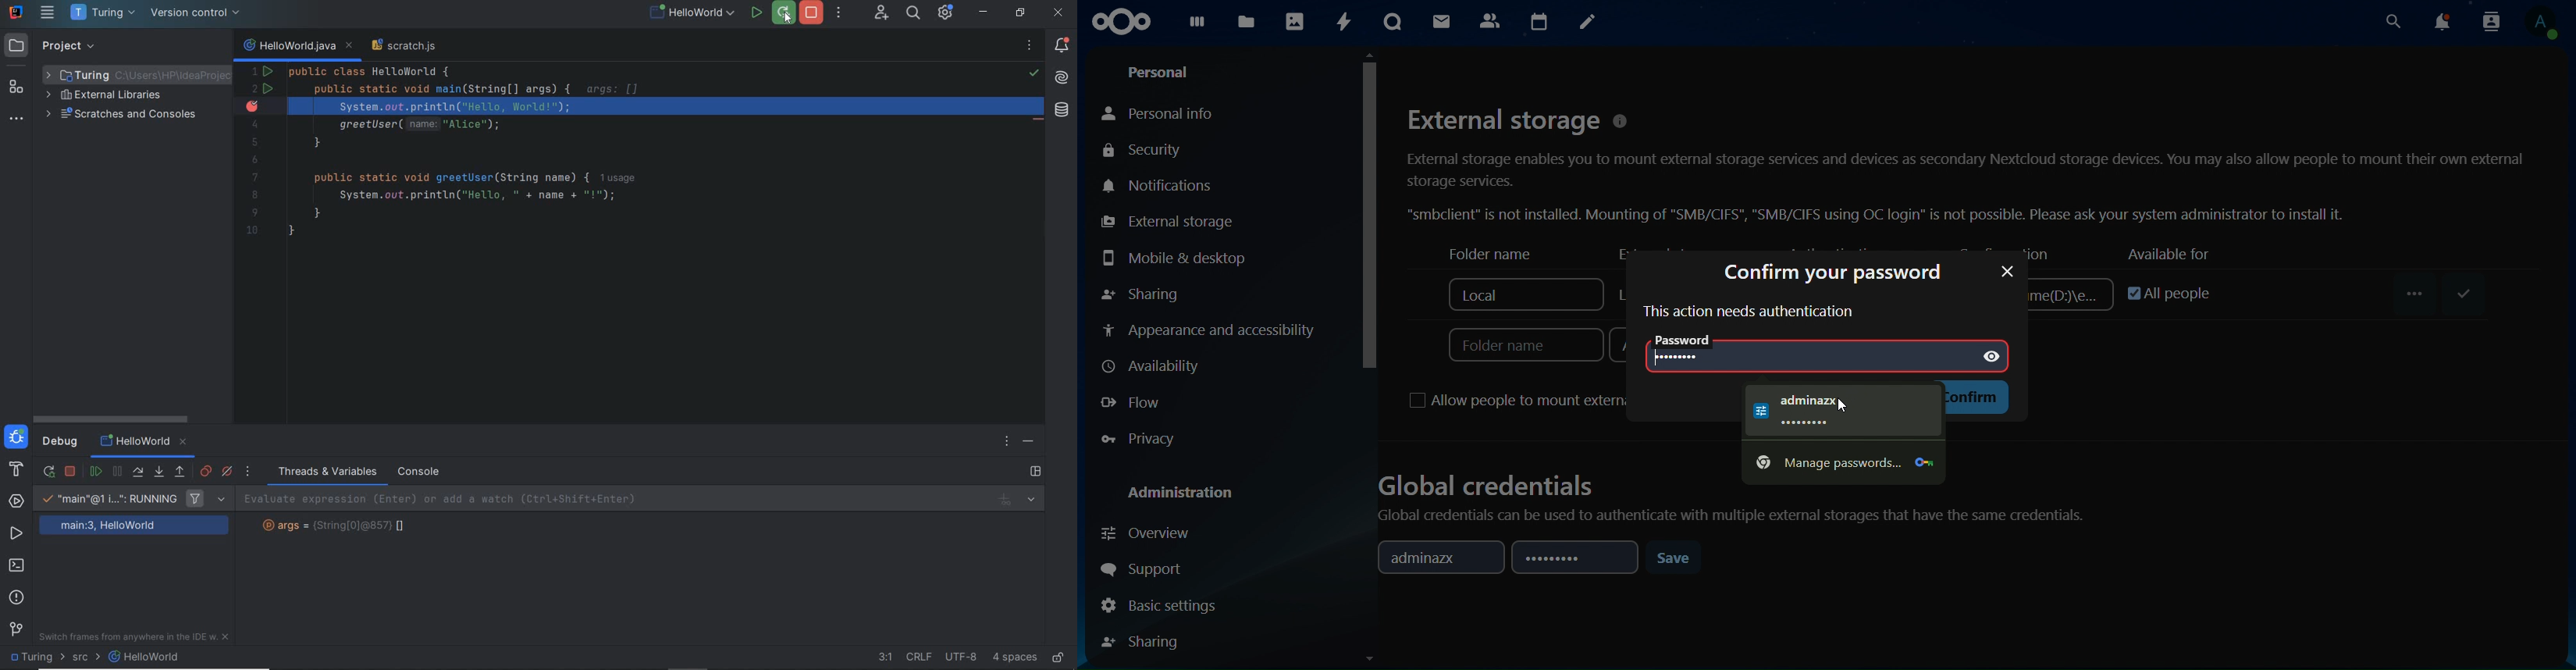  I want to click on notifications, so click(2443, 21).